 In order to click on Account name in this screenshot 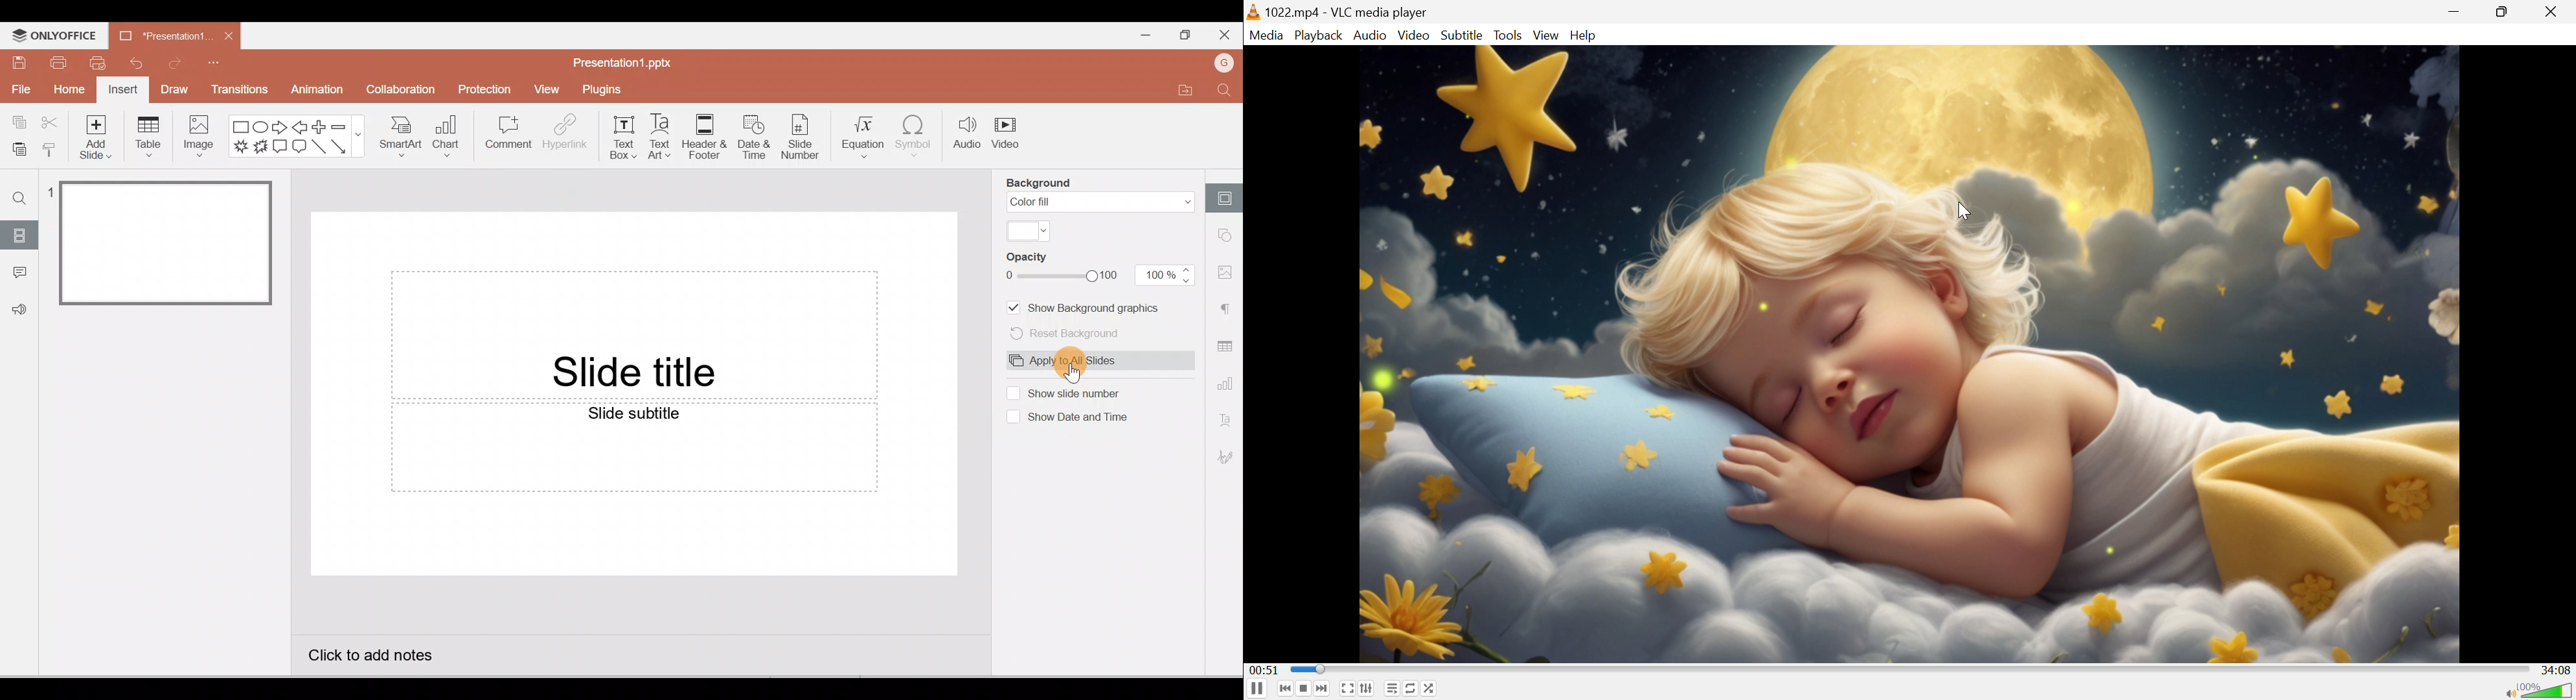, I will do `click(1227, 63)`.